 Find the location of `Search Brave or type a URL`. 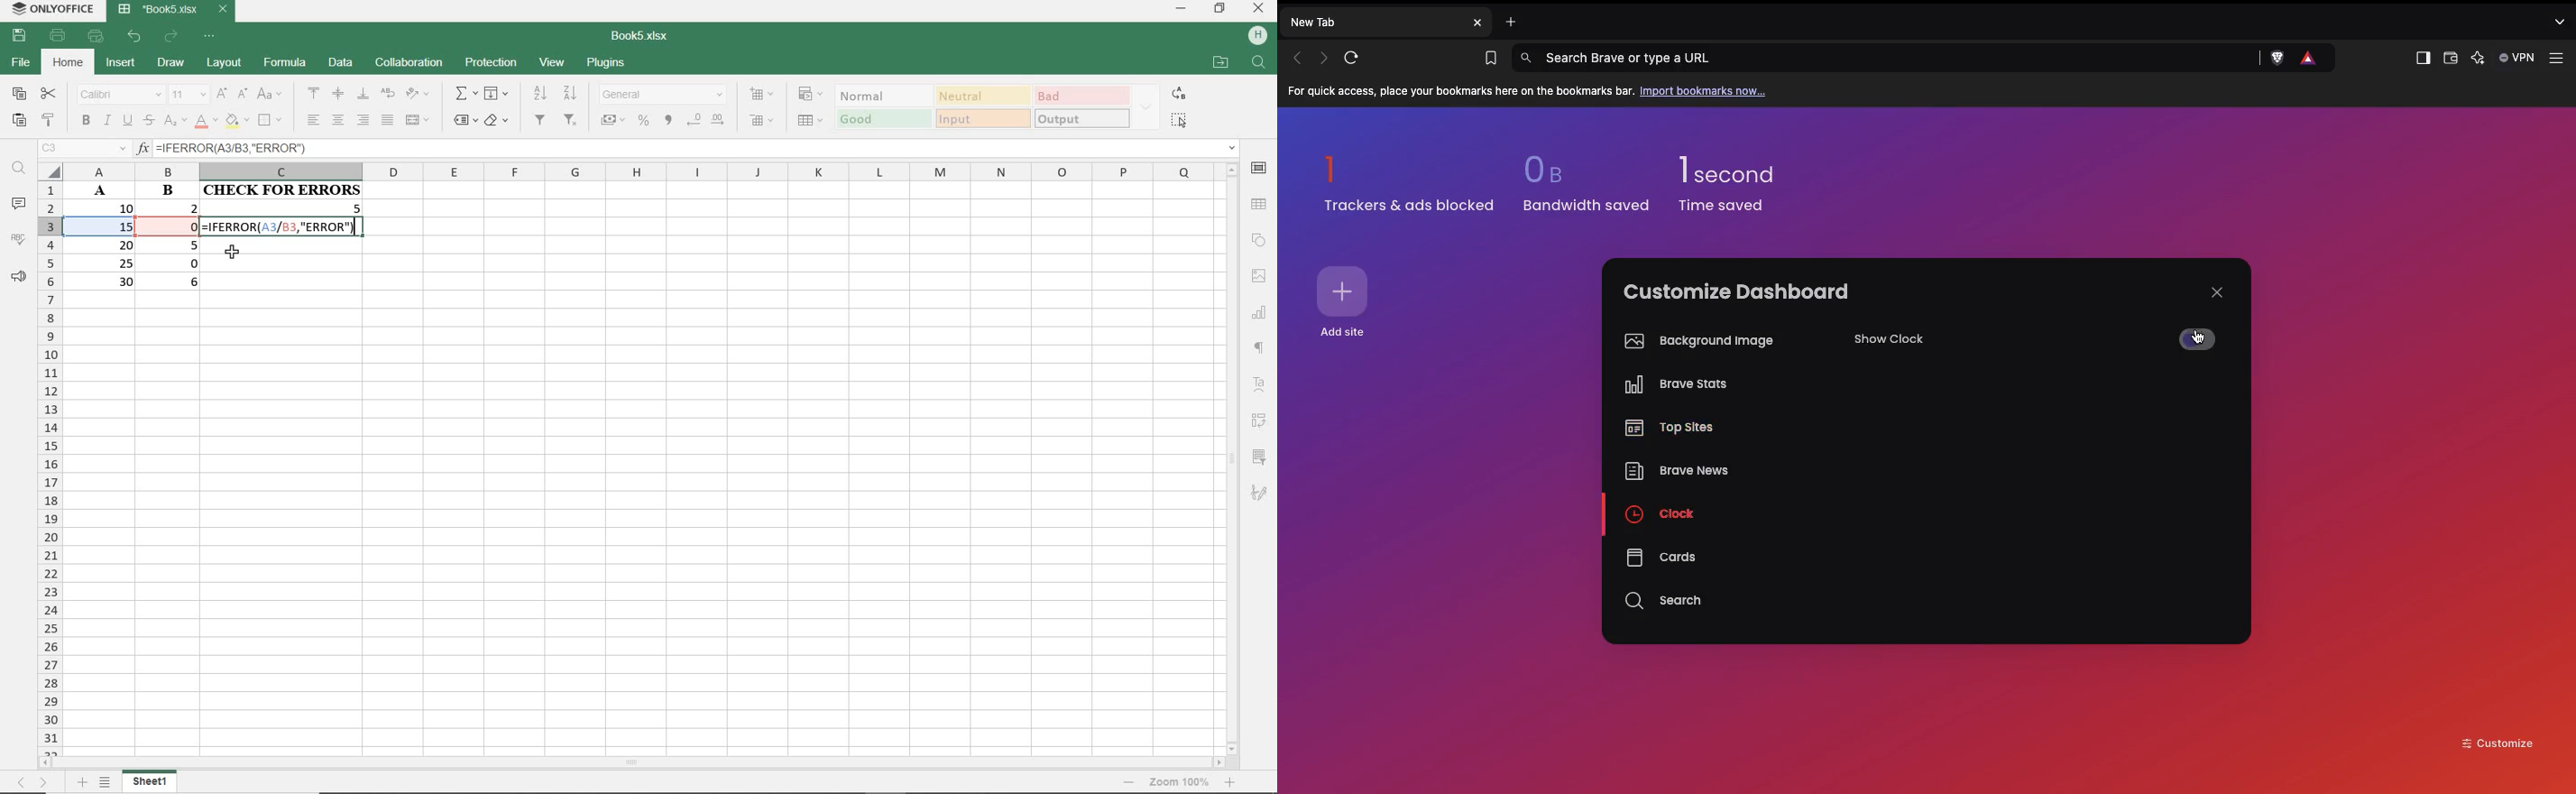

Search Brave or type a URL is located at coordinates (1887, 57).